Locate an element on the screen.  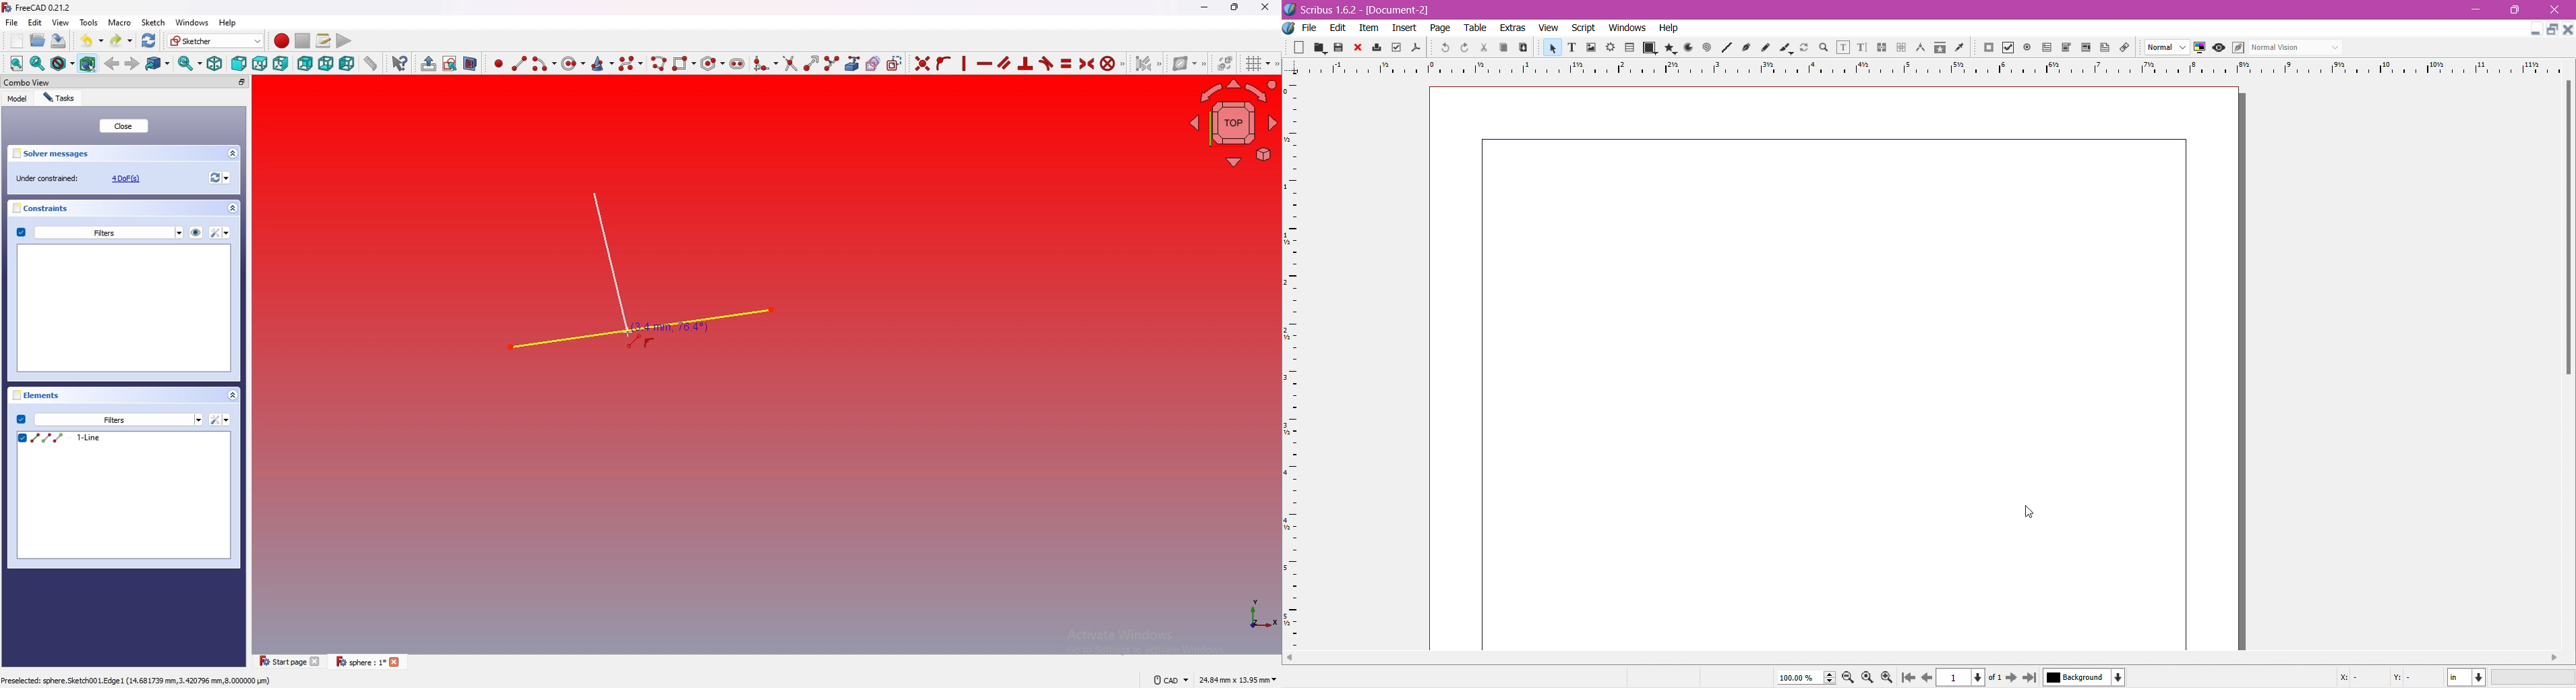
Rear is located at coordinates (304, 63).